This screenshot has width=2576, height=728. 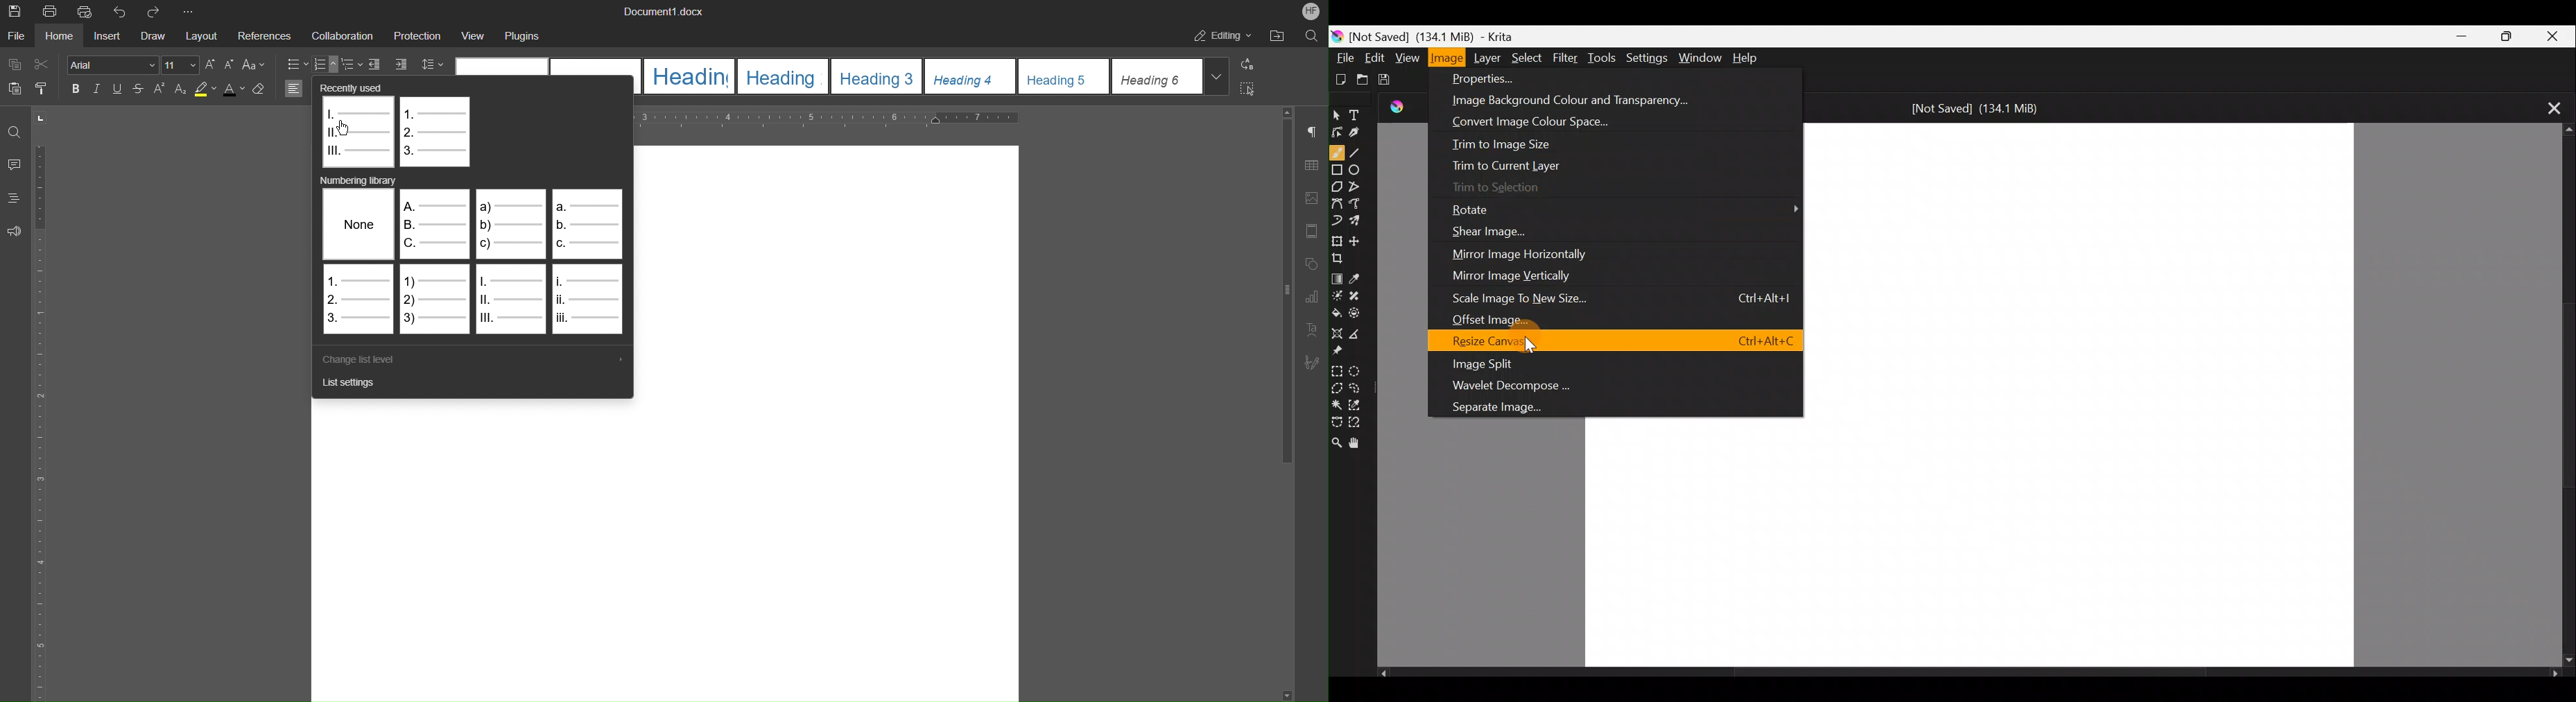 What do you see at coordinates (587, 300) in the screenshot?
I see `Roman Numerals 2` at bounding box center [587, 300].